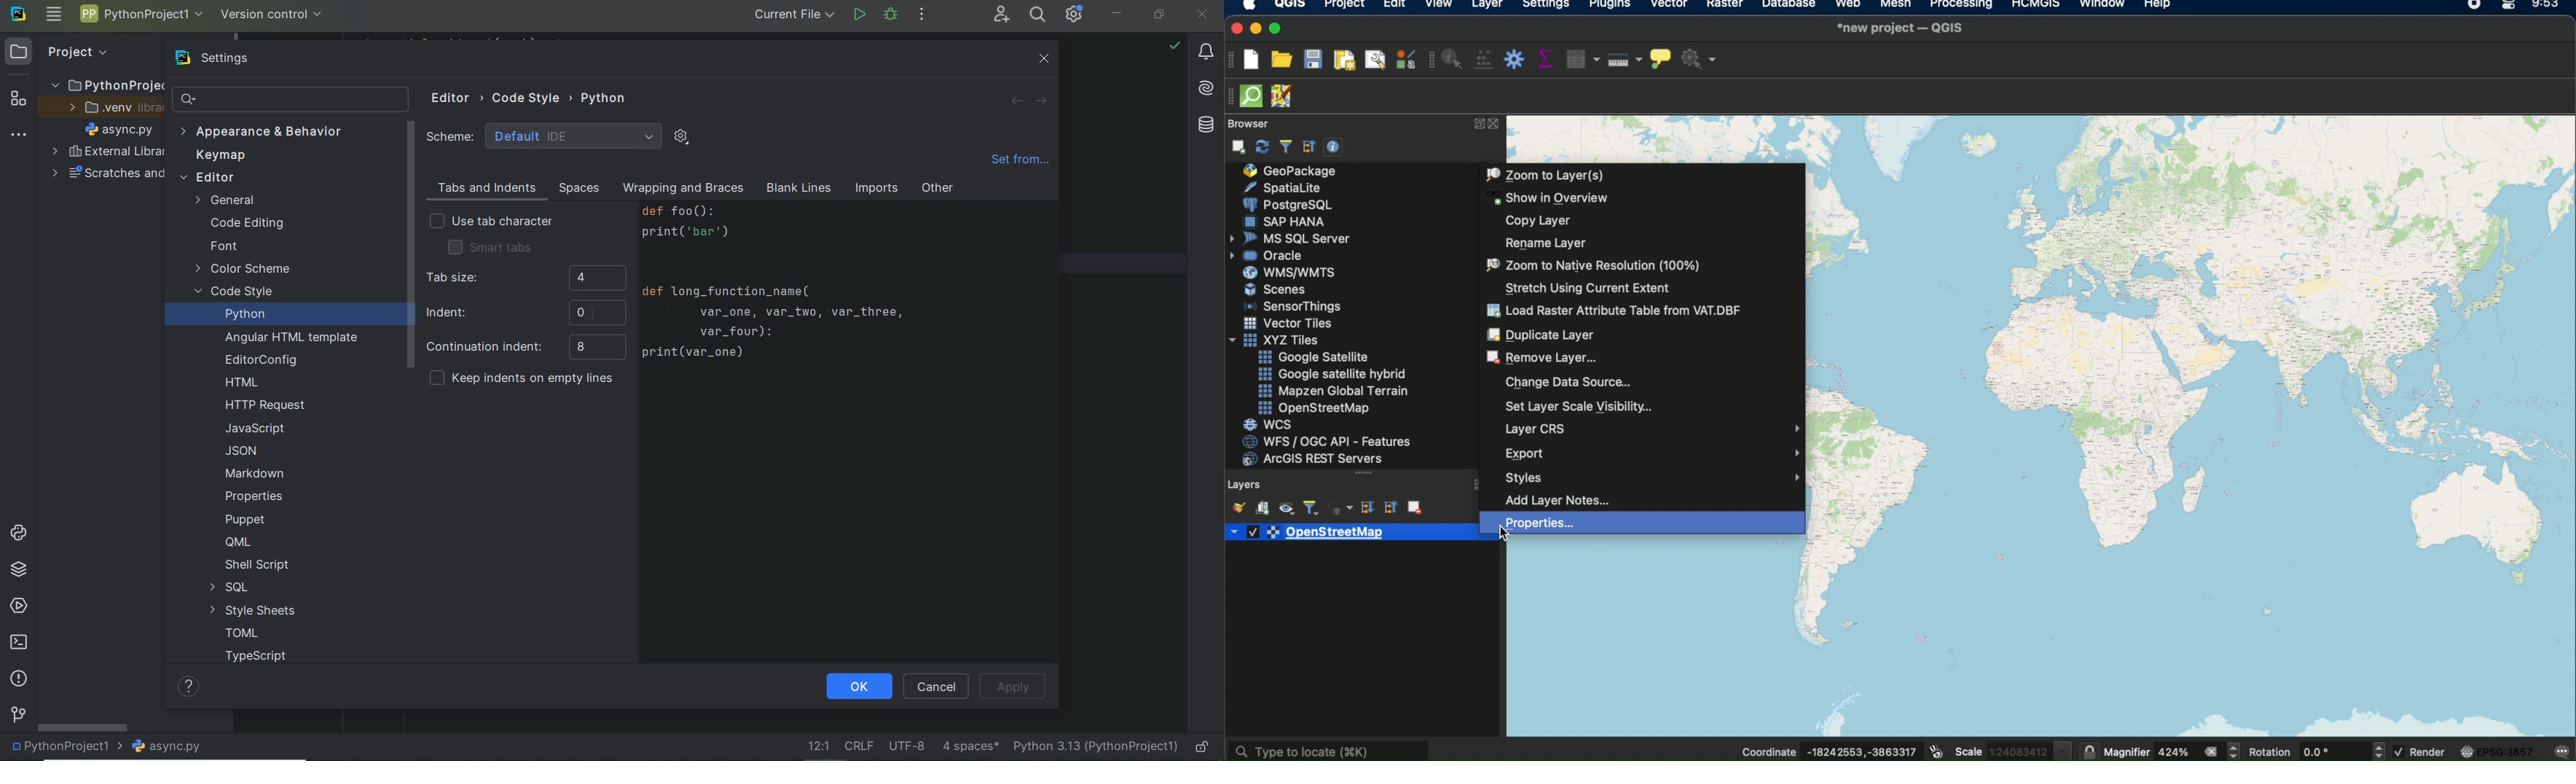 The height and width of the screenshot is (784, 2576). Describe the element at coordinates (1569, 382) in the screenshot. I see `change data source` at that location.